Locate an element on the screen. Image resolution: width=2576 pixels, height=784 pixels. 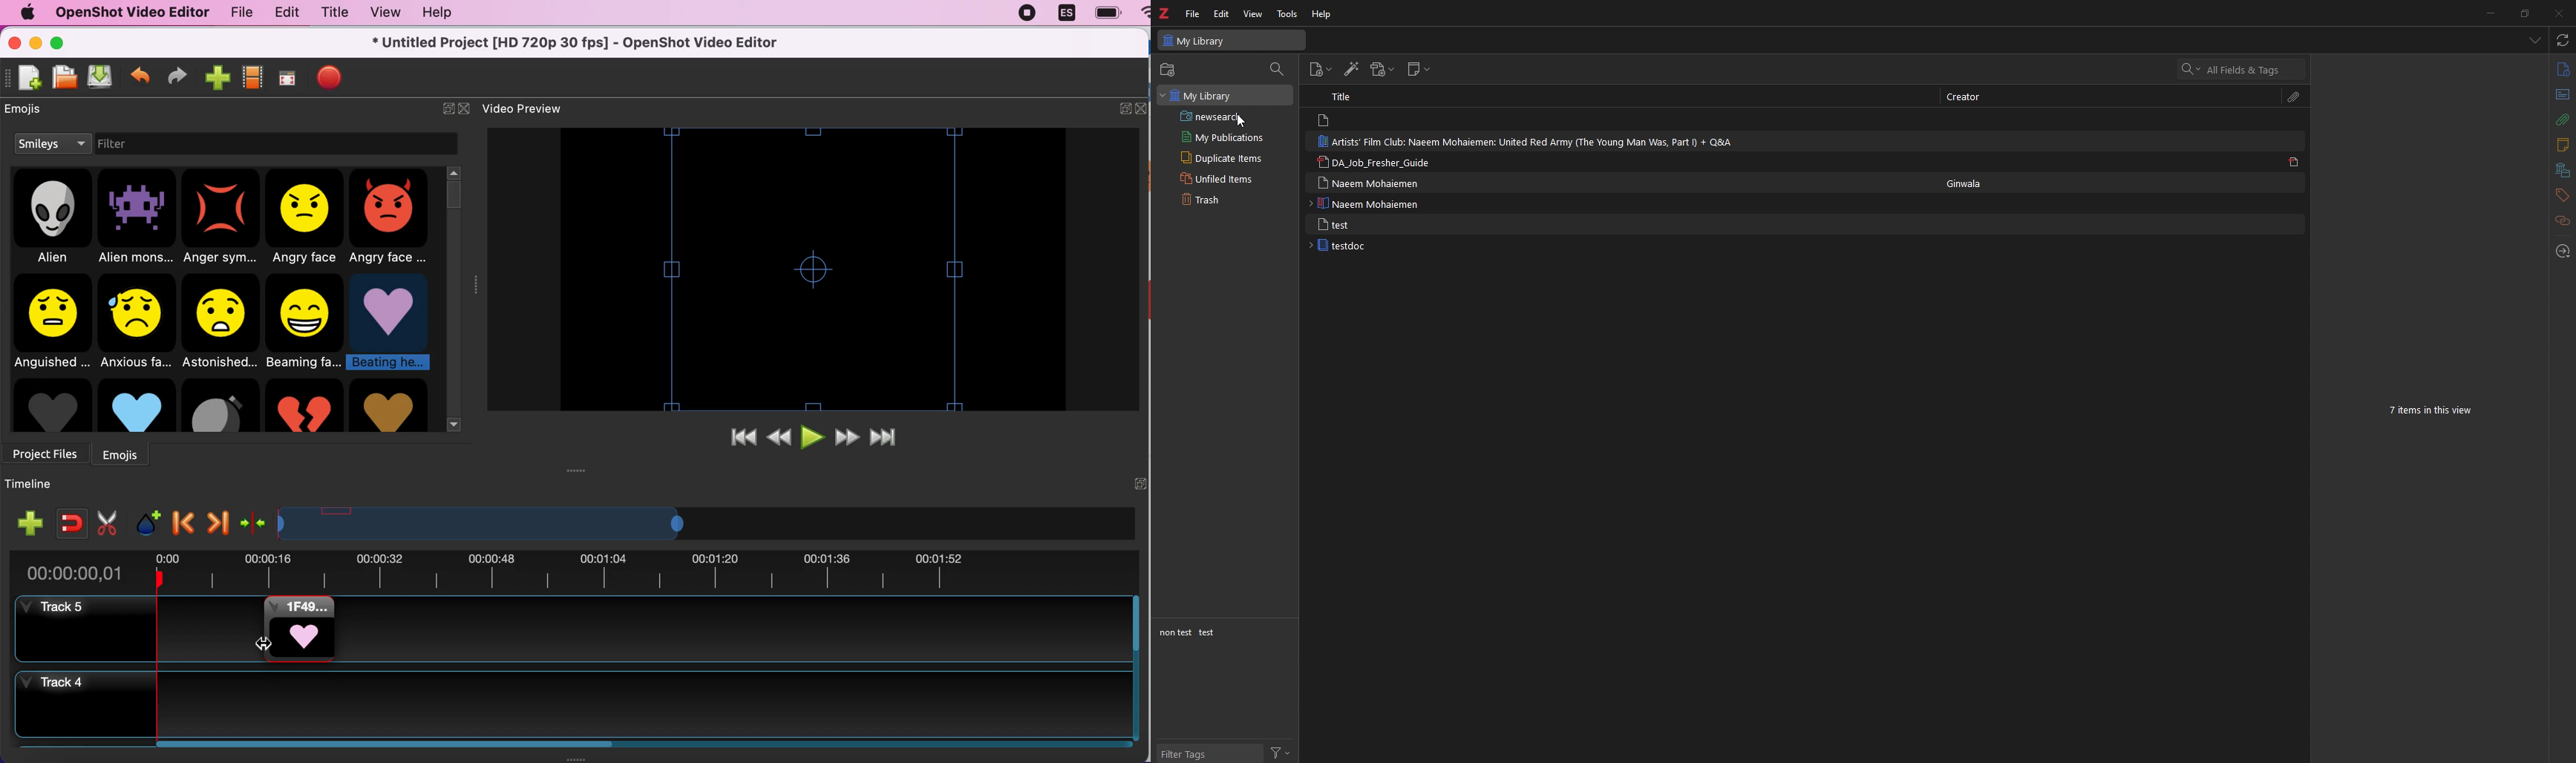
Related is located at coordinates (2562, 222).